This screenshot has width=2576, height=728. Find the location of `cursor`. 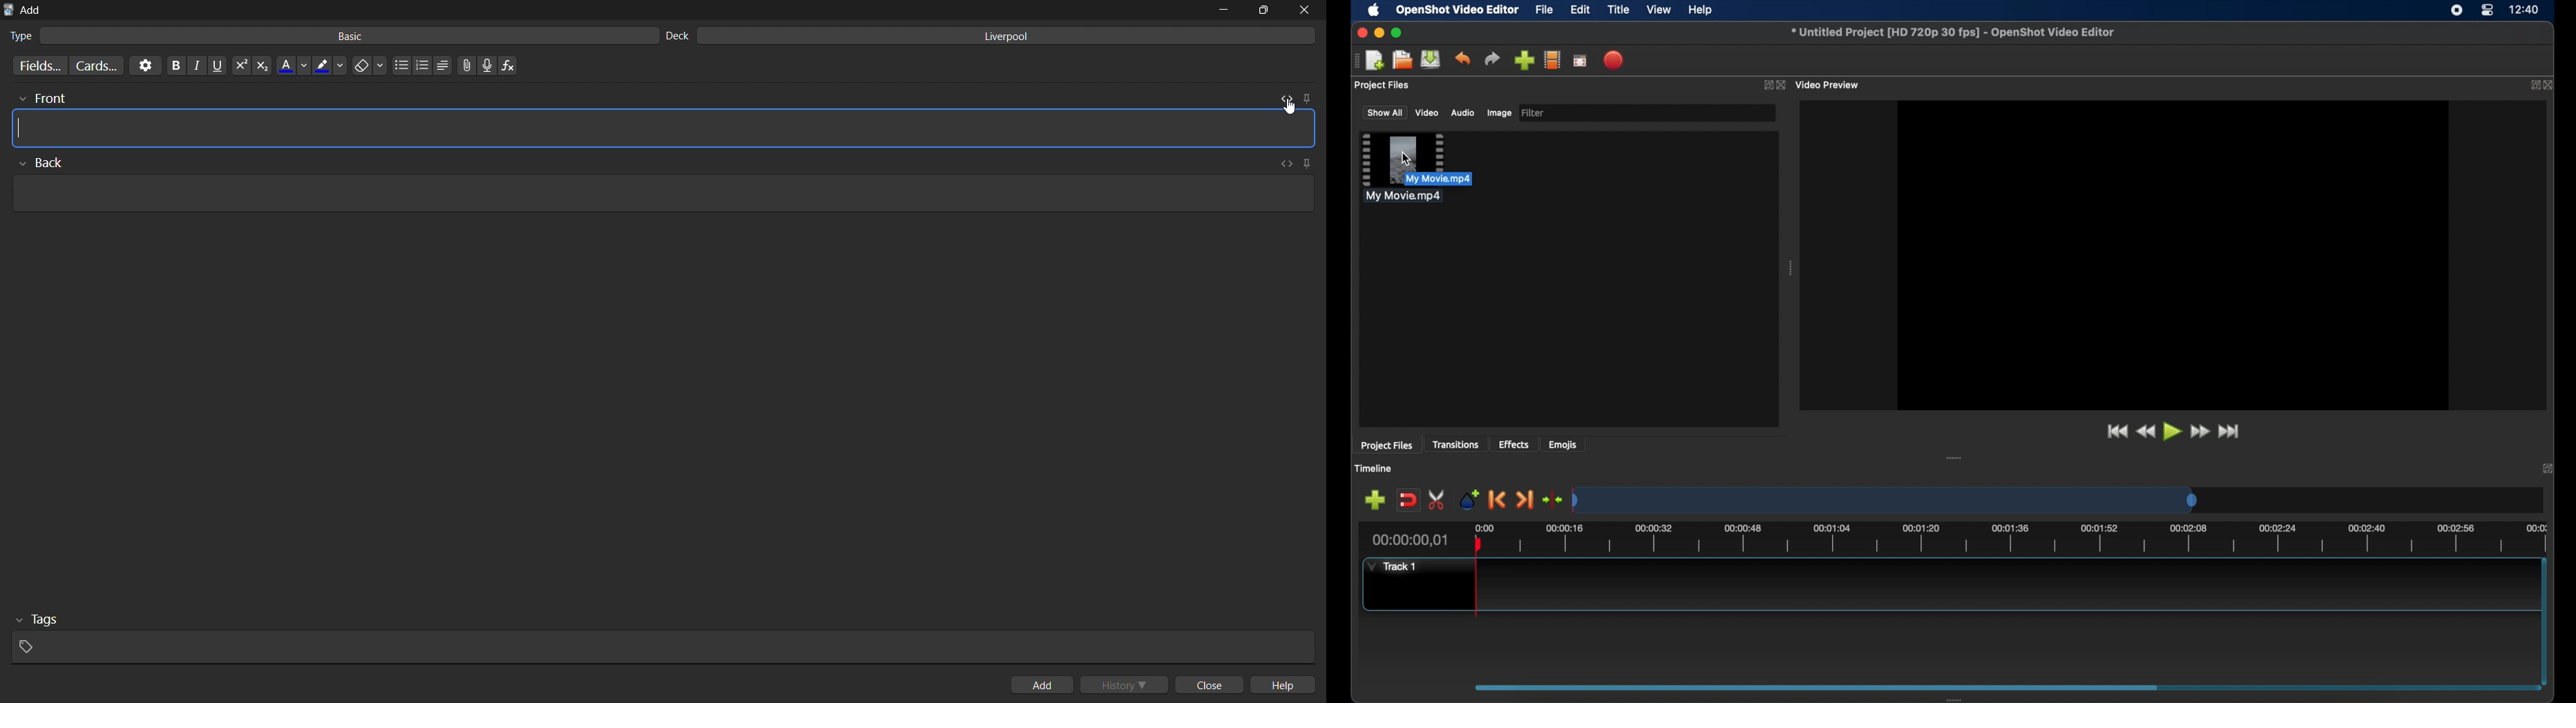

cursor is located at coordinates (1286, 106).